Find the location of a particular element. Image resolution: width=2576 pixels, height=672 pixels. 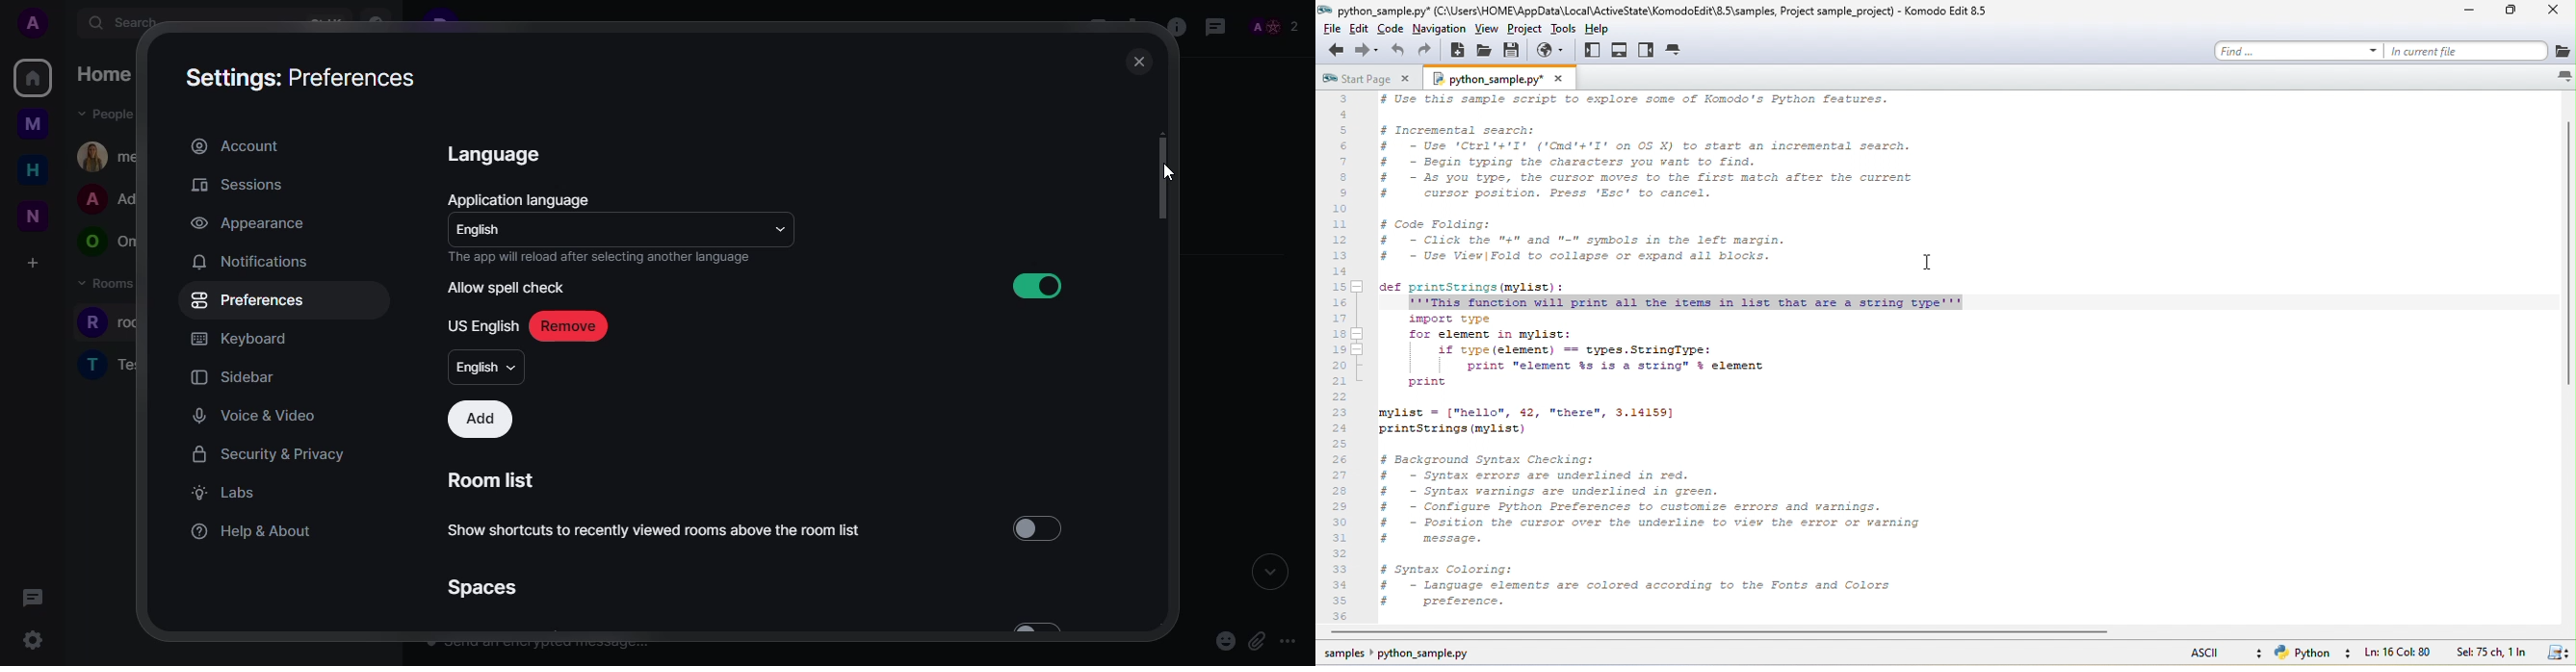

expand is located at coordinates (1269, 575).